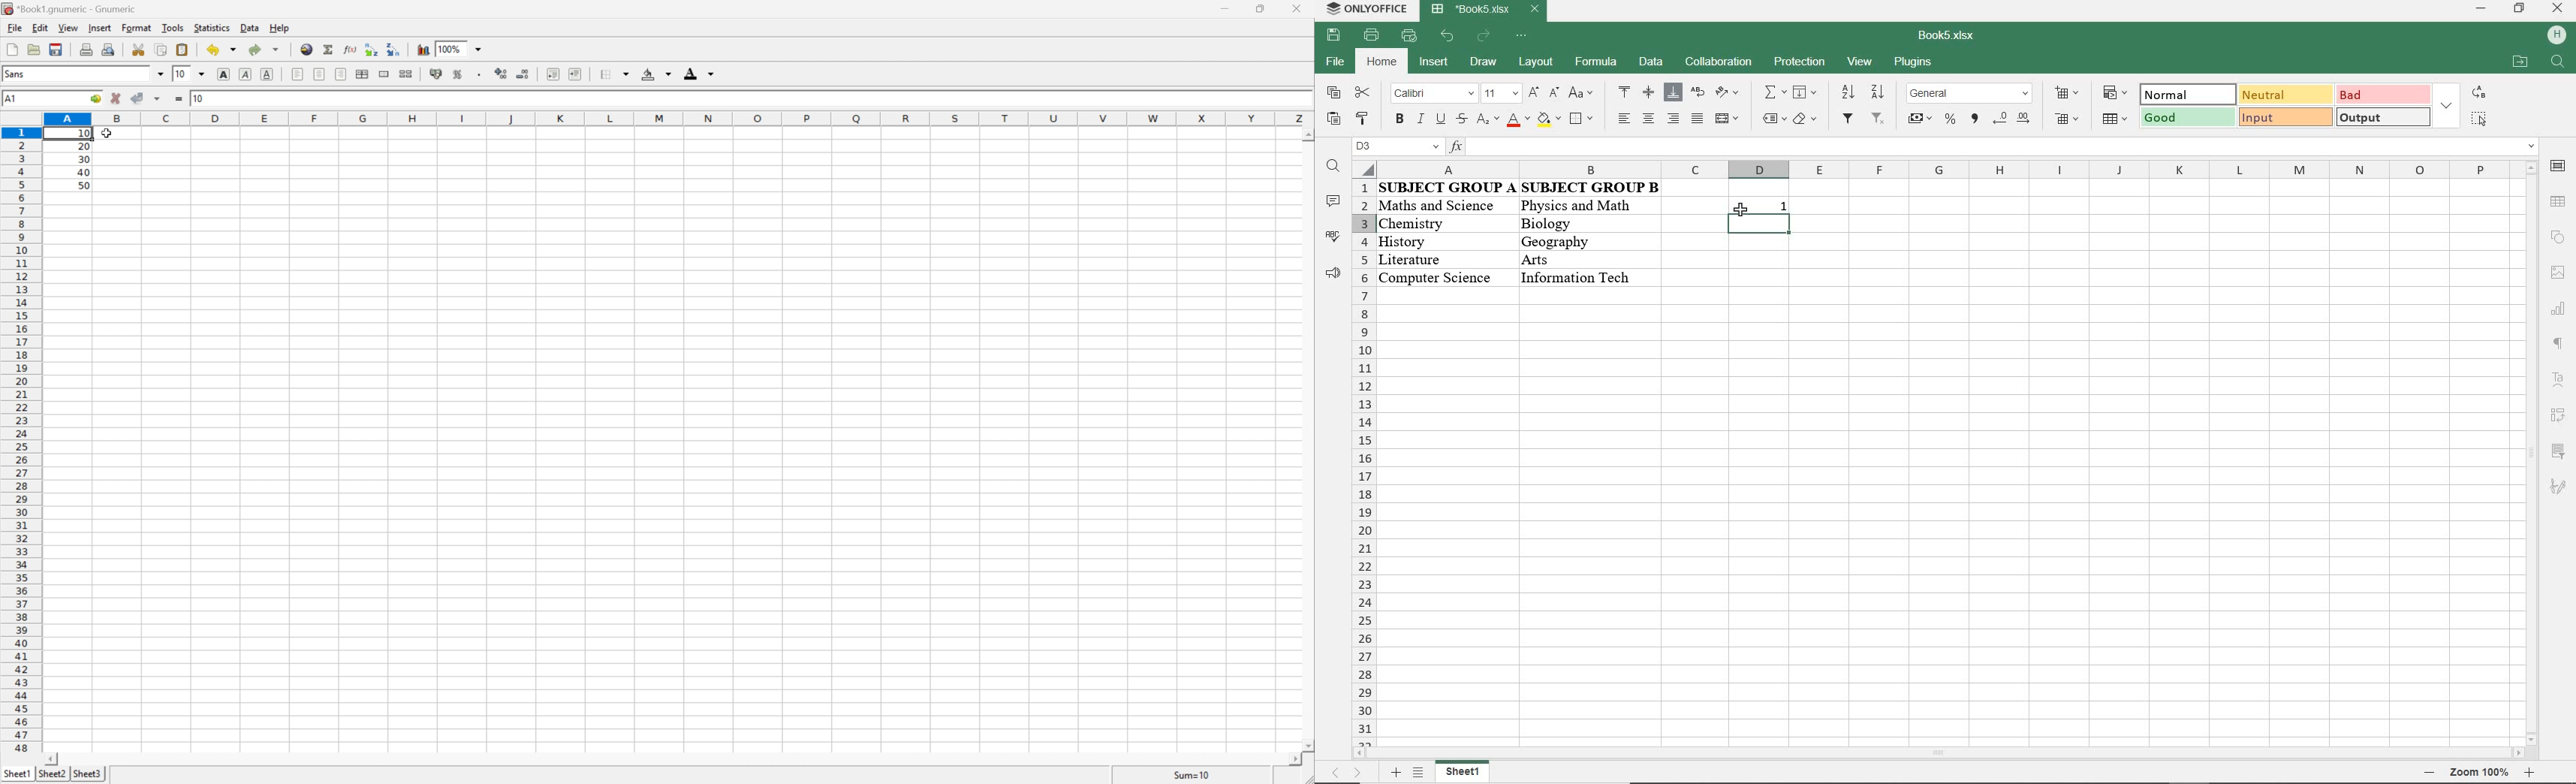 This screenshot has width=2576, height=784. Describe the element at coordinates (2384, 117) in the screenshot. I see `output` at that location.